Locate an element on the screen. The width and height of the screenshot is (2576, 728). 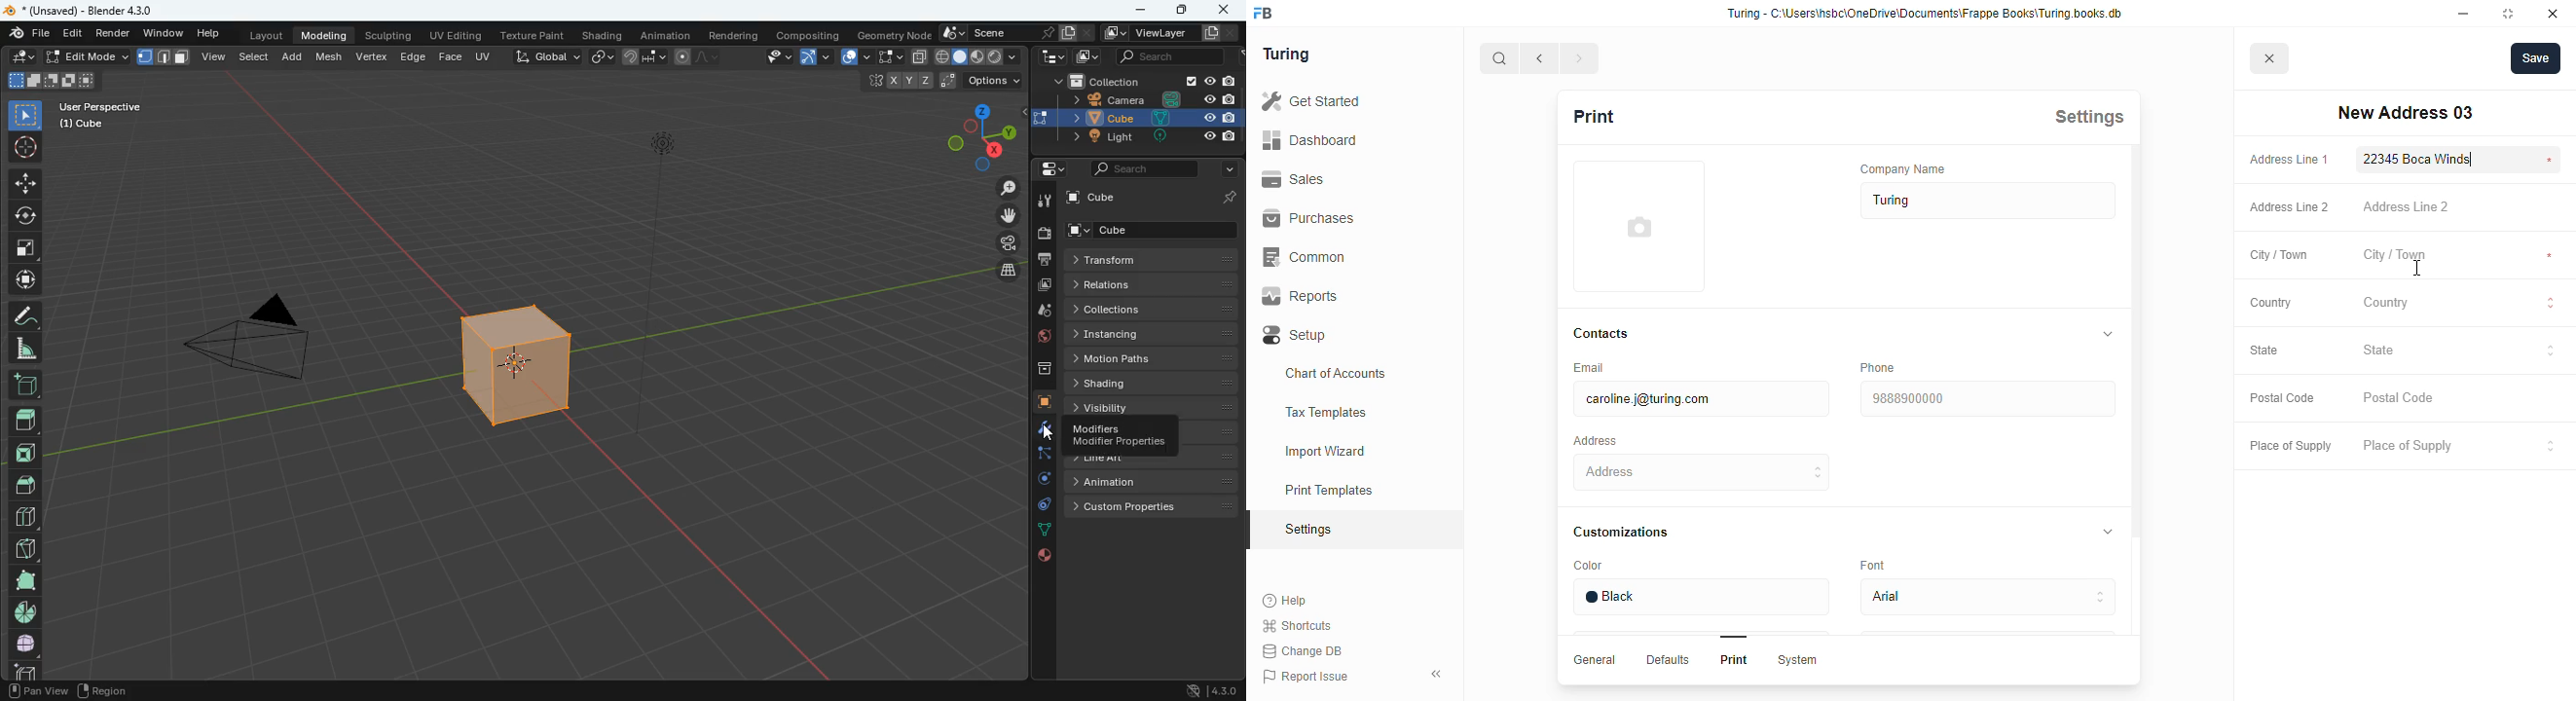
country is located at coordinates (2271, 303).